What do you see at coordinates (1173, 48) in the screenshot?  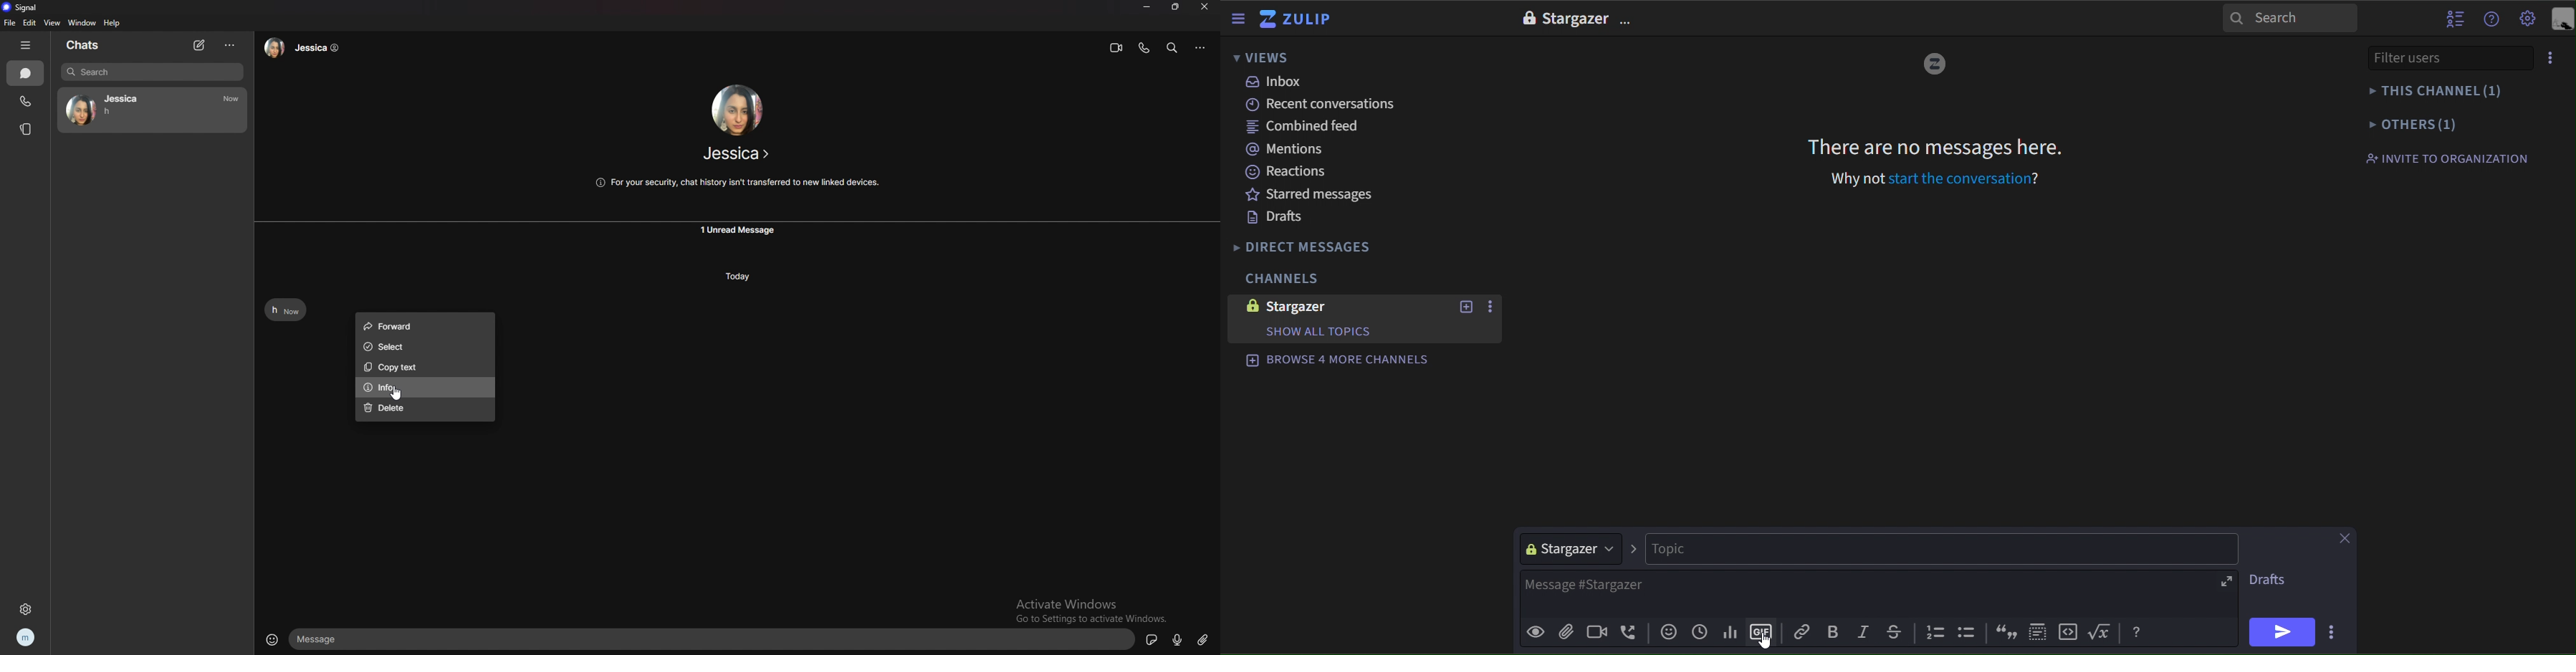 I see `search messages` at bounding box center [1173, 48].